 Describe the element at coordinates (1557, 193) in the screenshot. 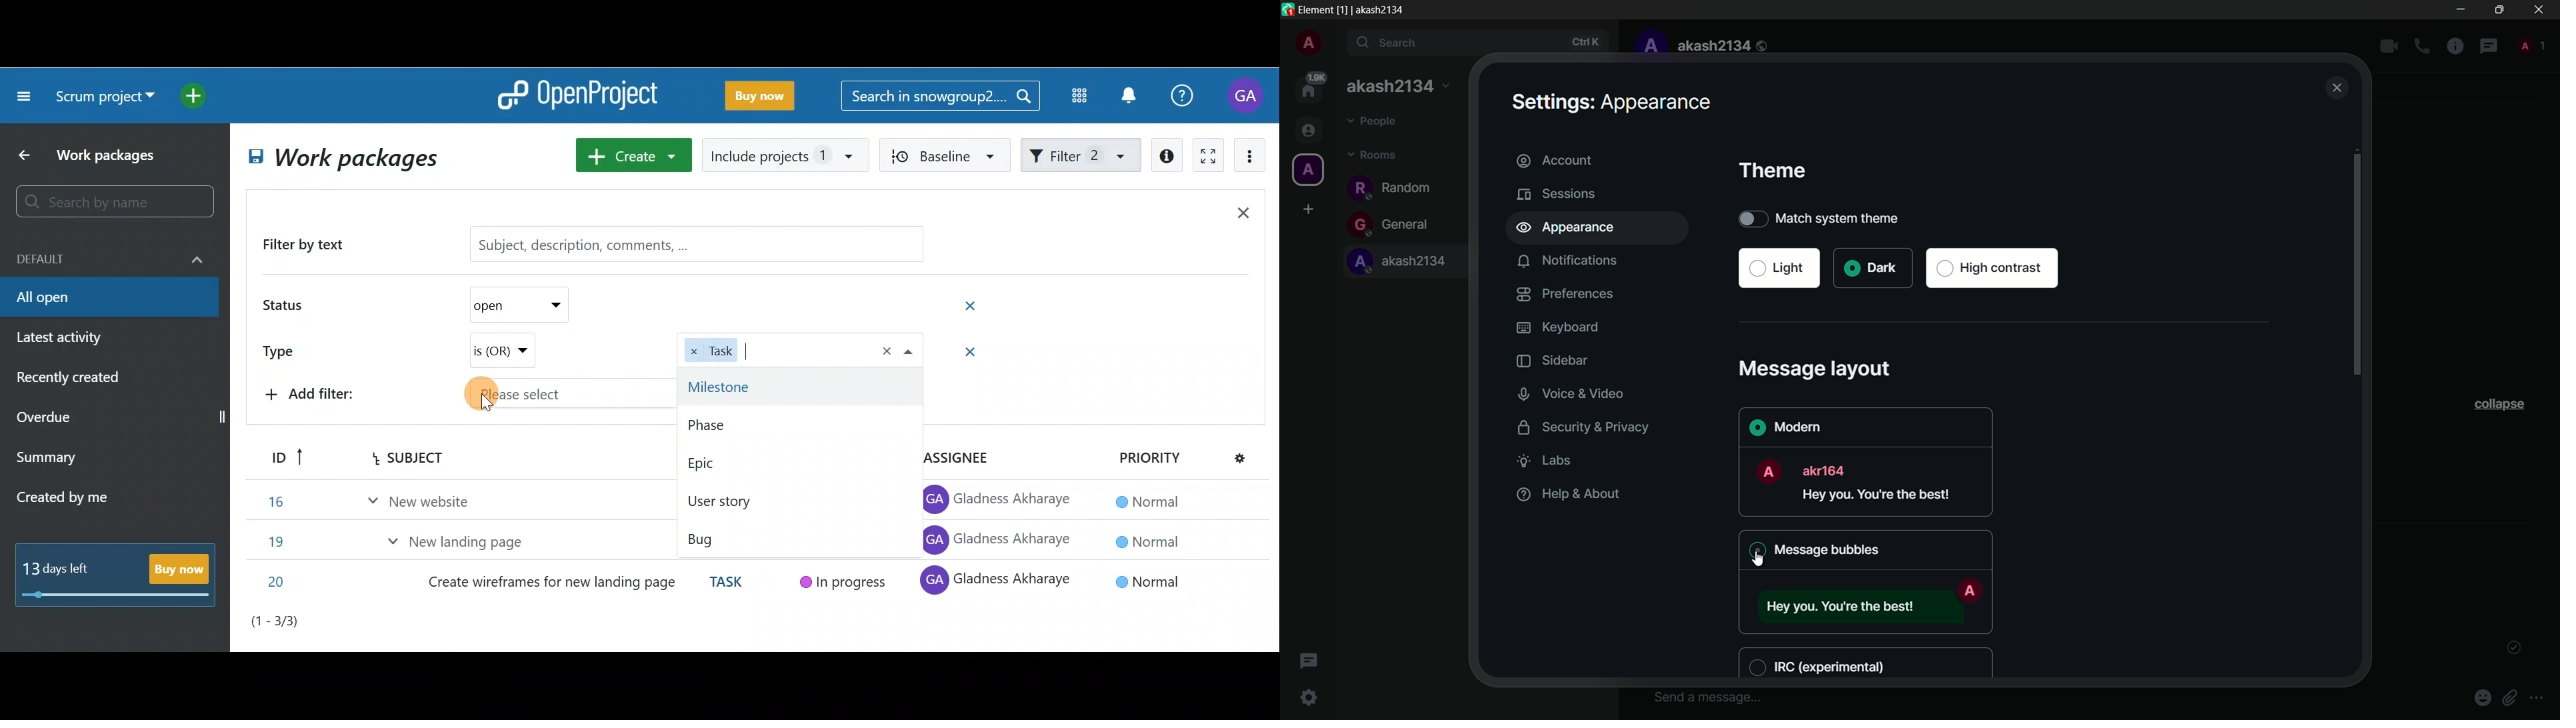

I see `sessions` at that location.